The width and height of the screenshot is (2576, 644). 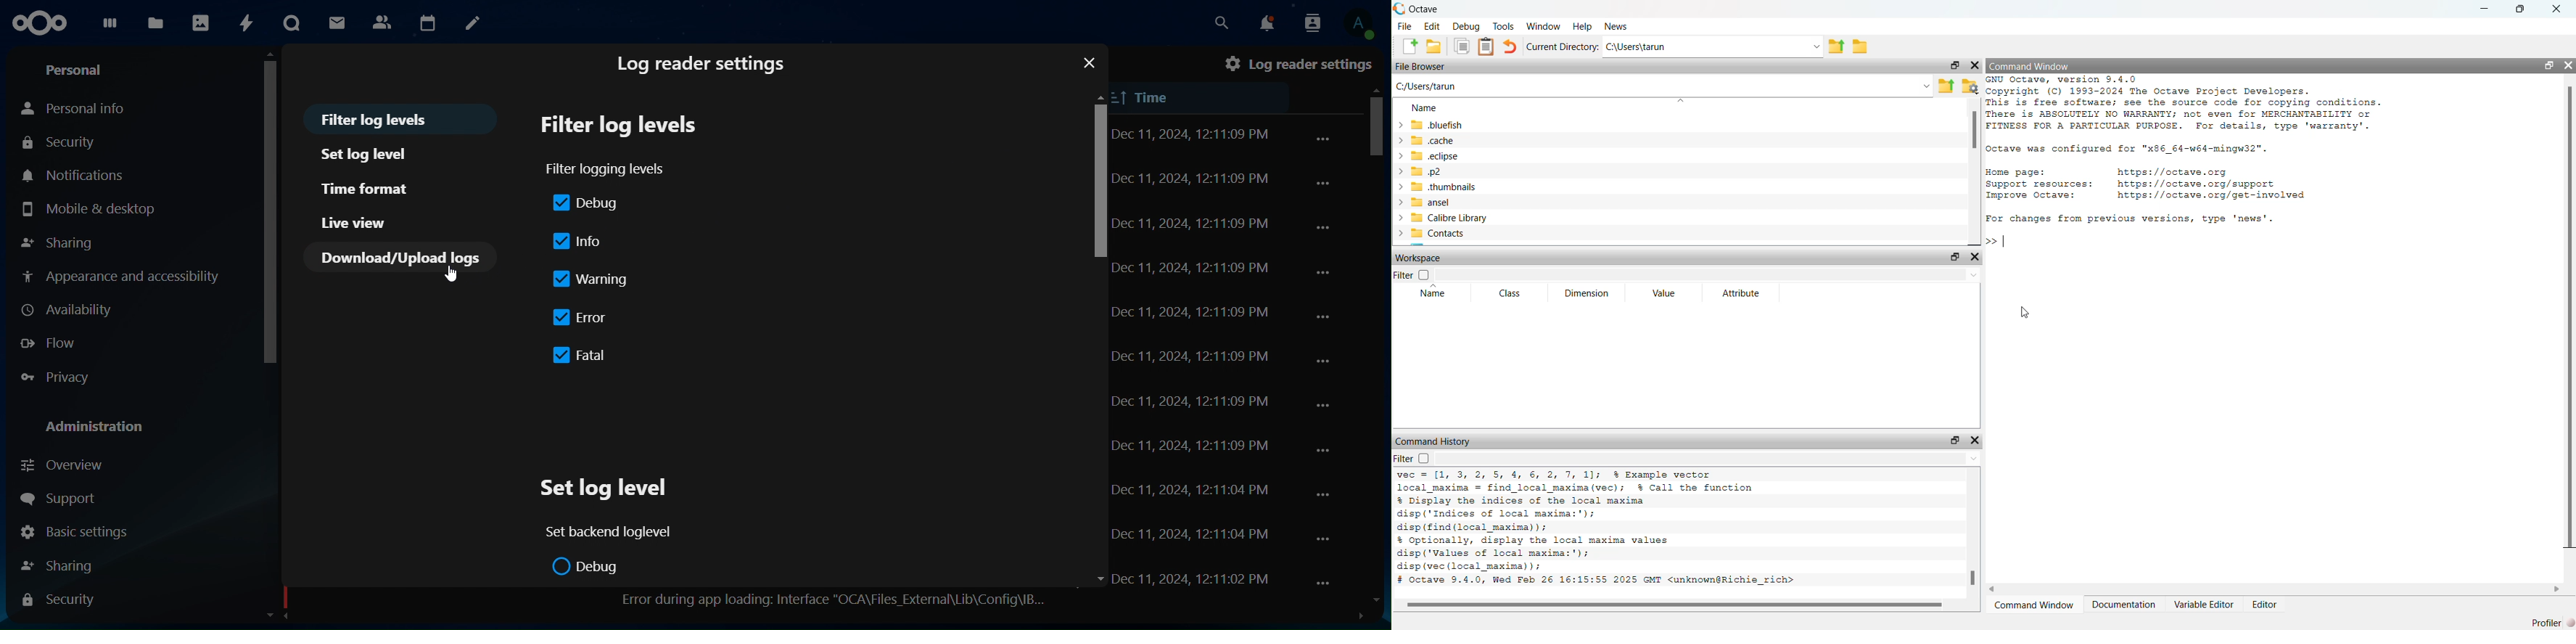 What do you see at coordinates (1323, 139) in the screenshot?
I see `..` at bounding box center [1323, 139].